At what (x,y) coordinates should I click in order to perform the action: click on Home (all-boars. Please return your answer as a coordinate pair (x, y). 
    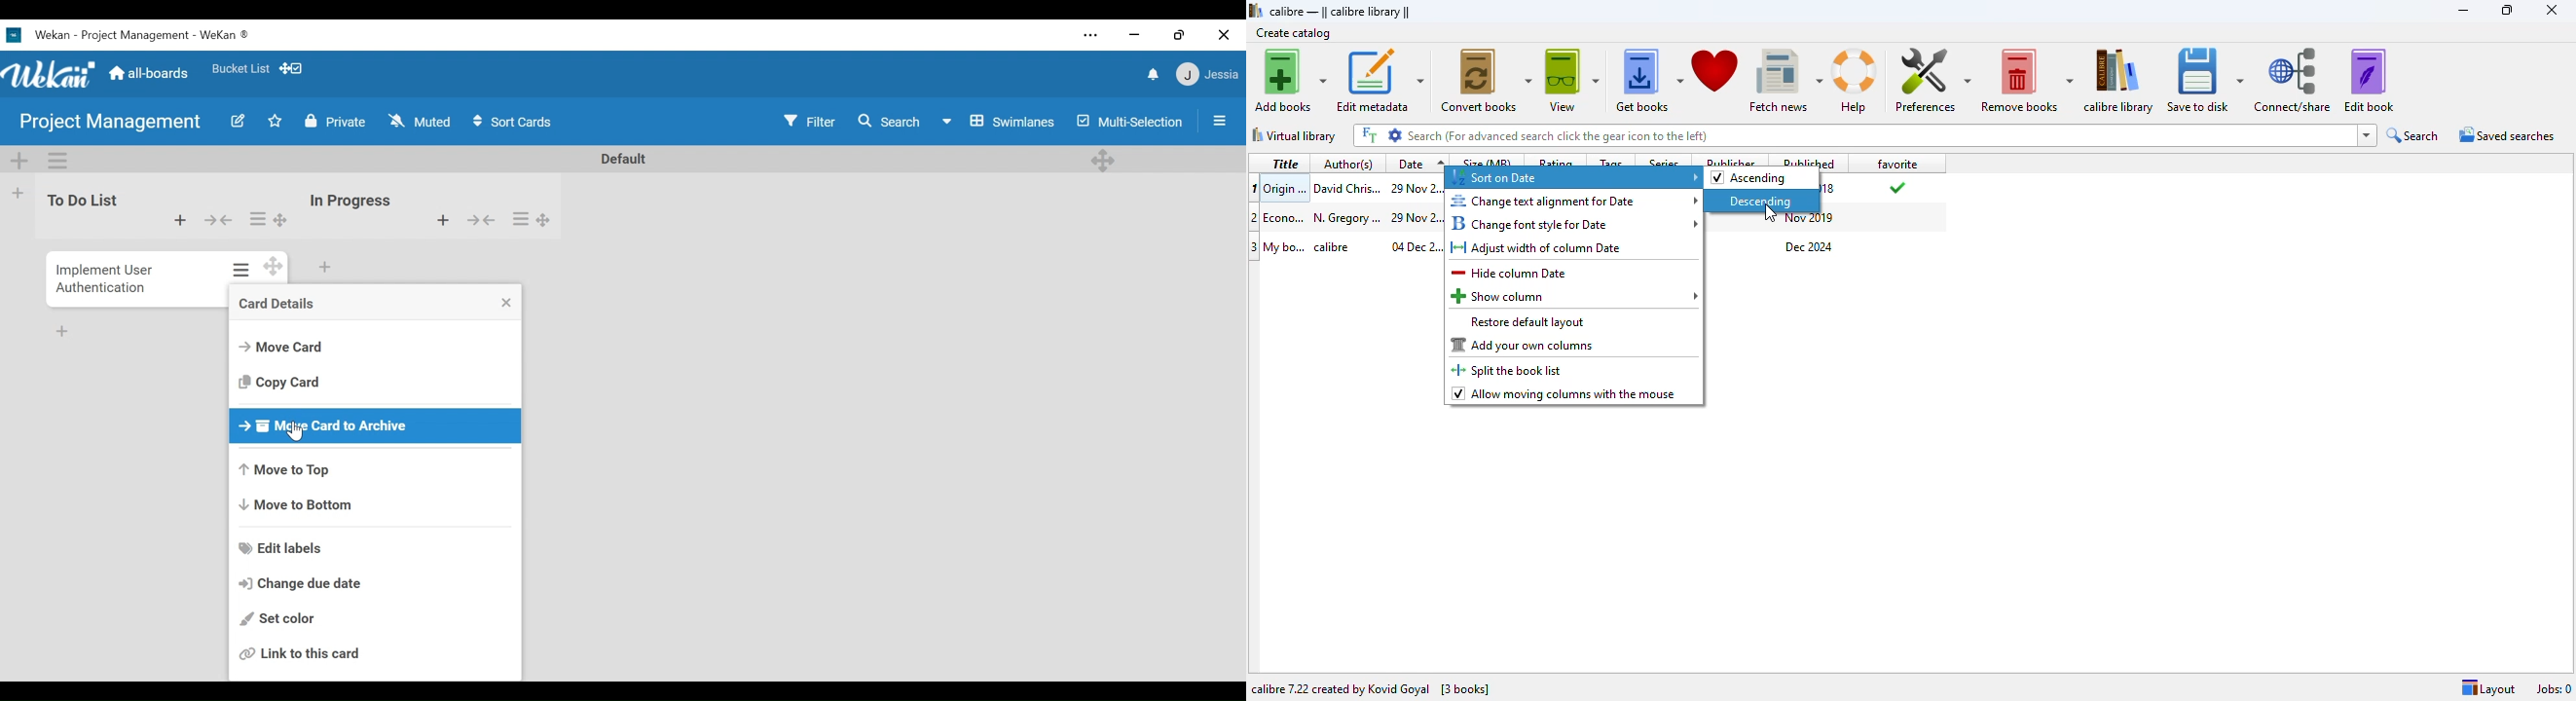
    Looking at the image, I should click on (151, 74).